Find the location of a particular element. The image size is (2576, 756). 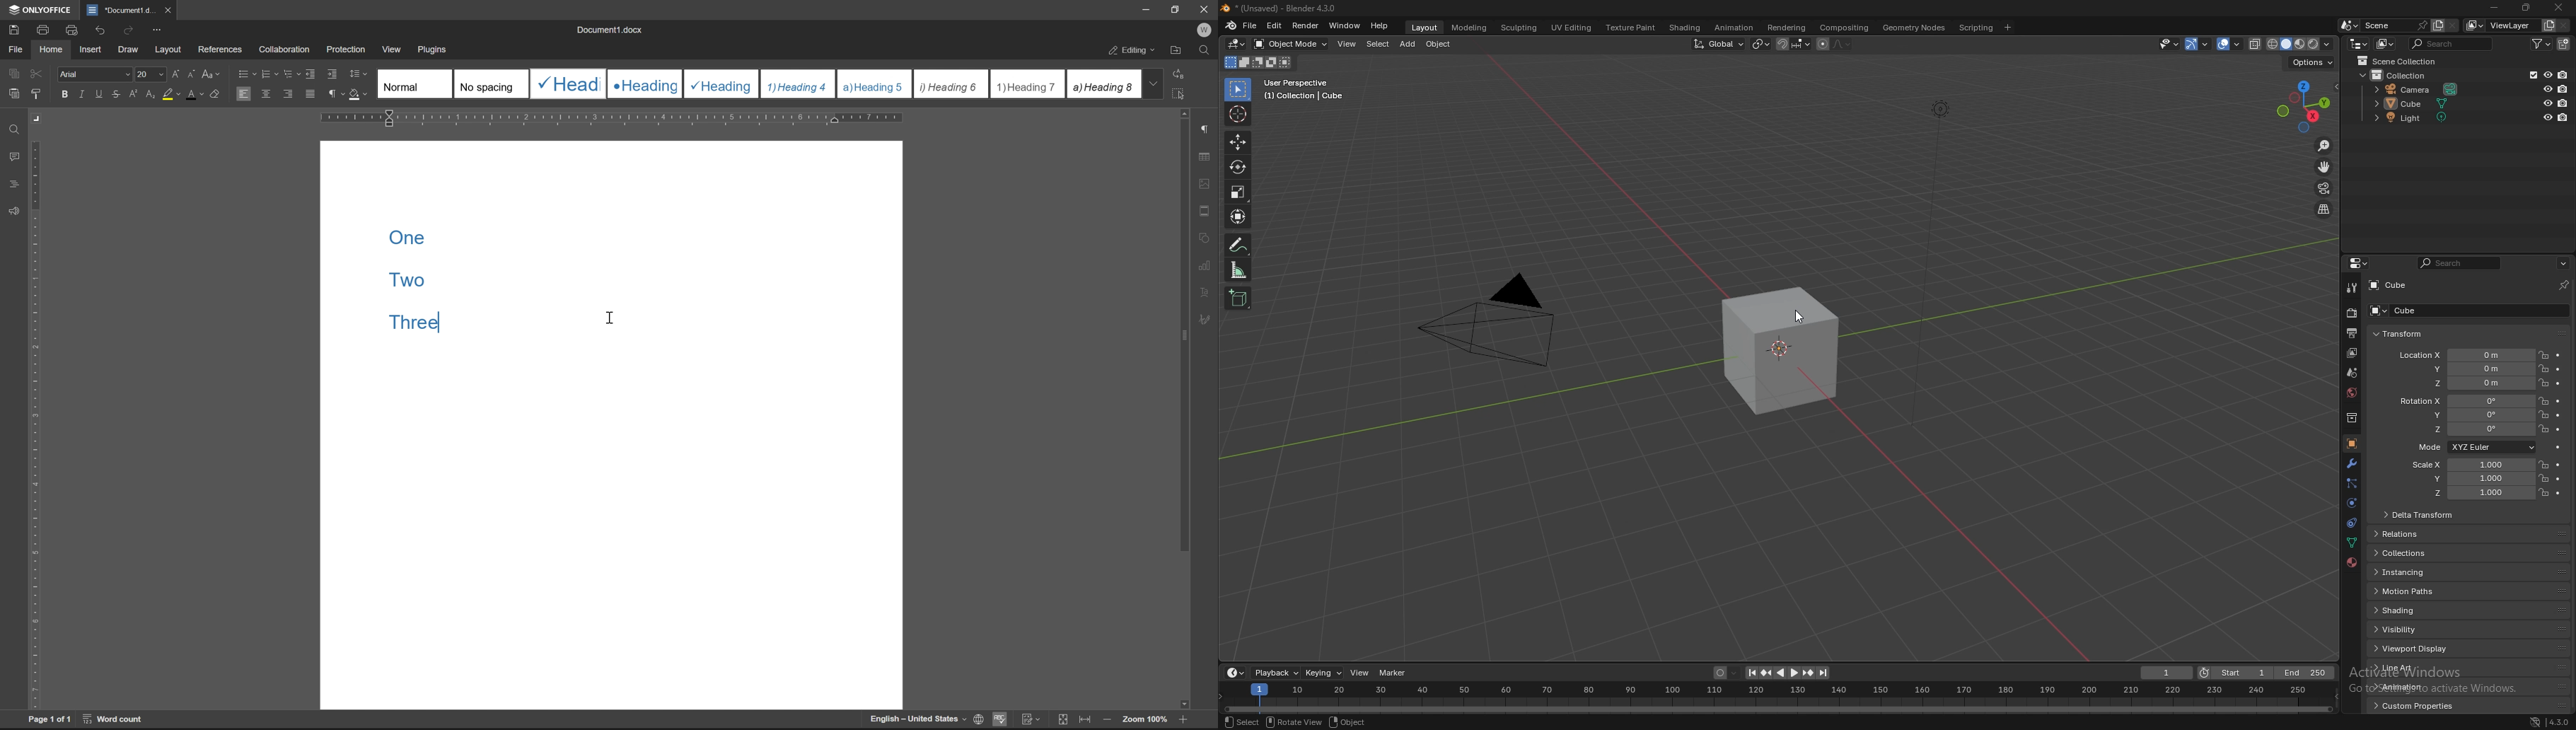

print preview is located at coordinates (73, 30).